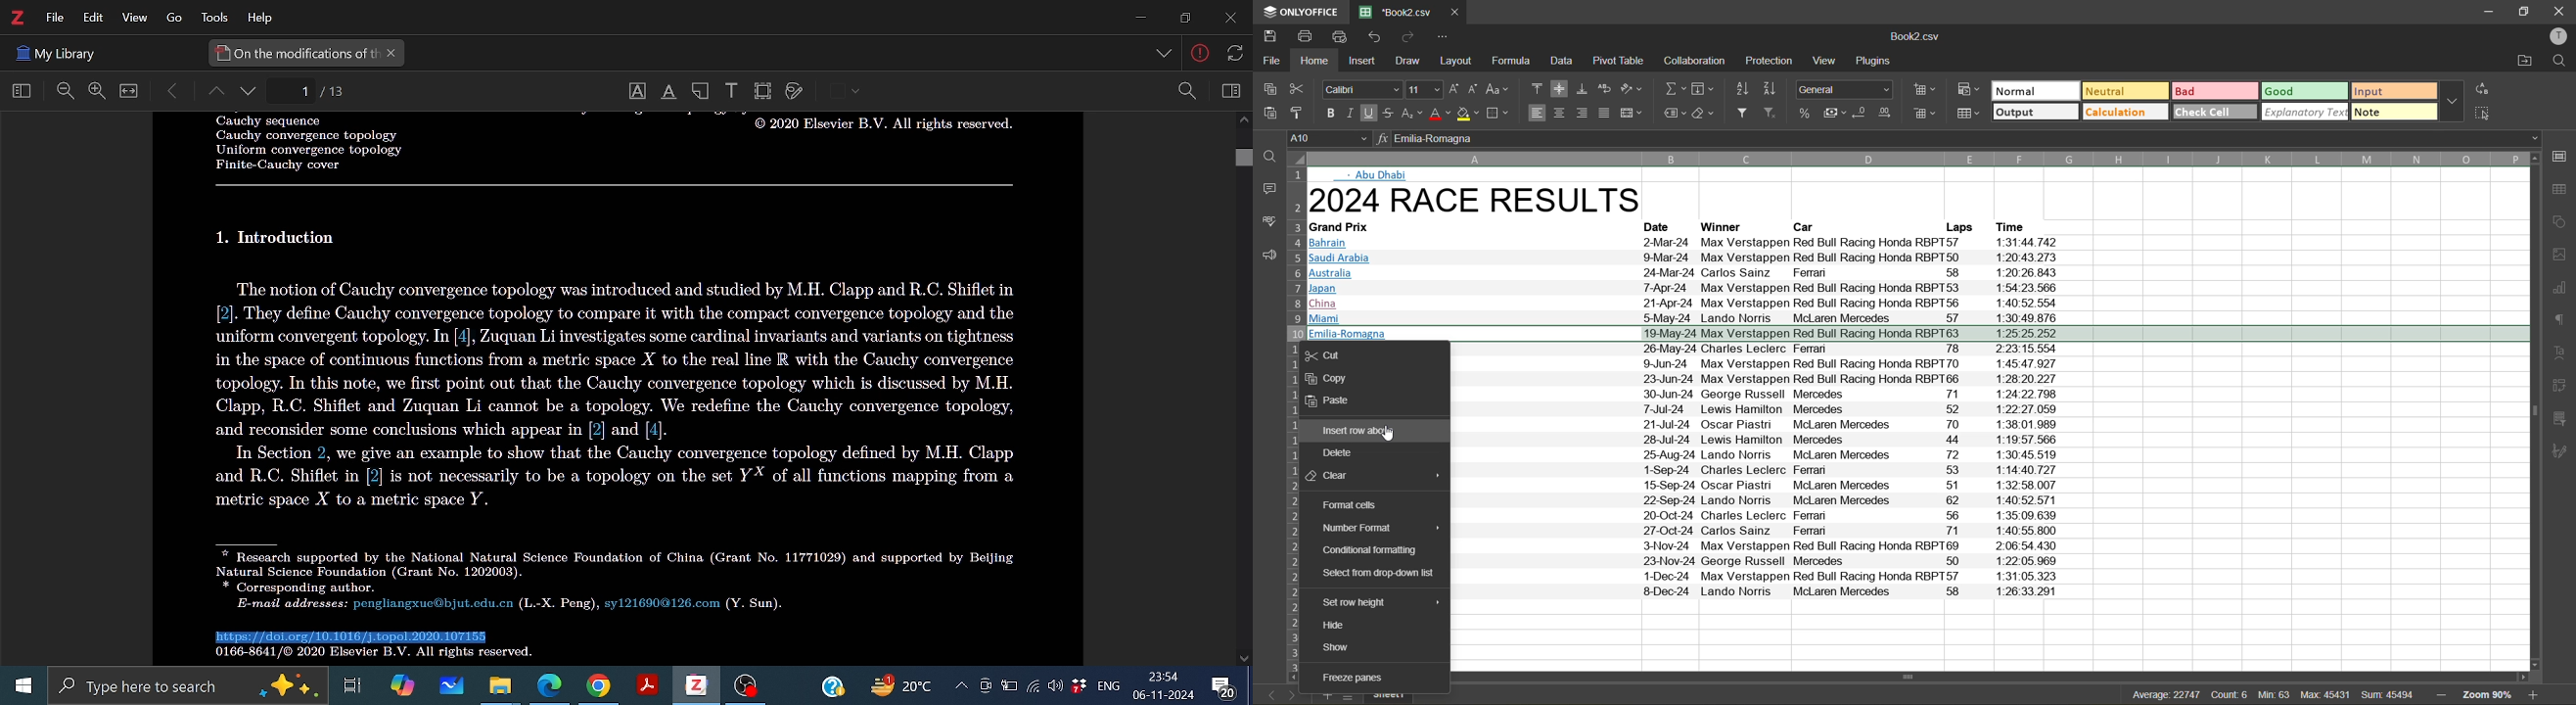  Describe the element at coordinates (1228, 20) in the screenshot. I see `Close` at that location.